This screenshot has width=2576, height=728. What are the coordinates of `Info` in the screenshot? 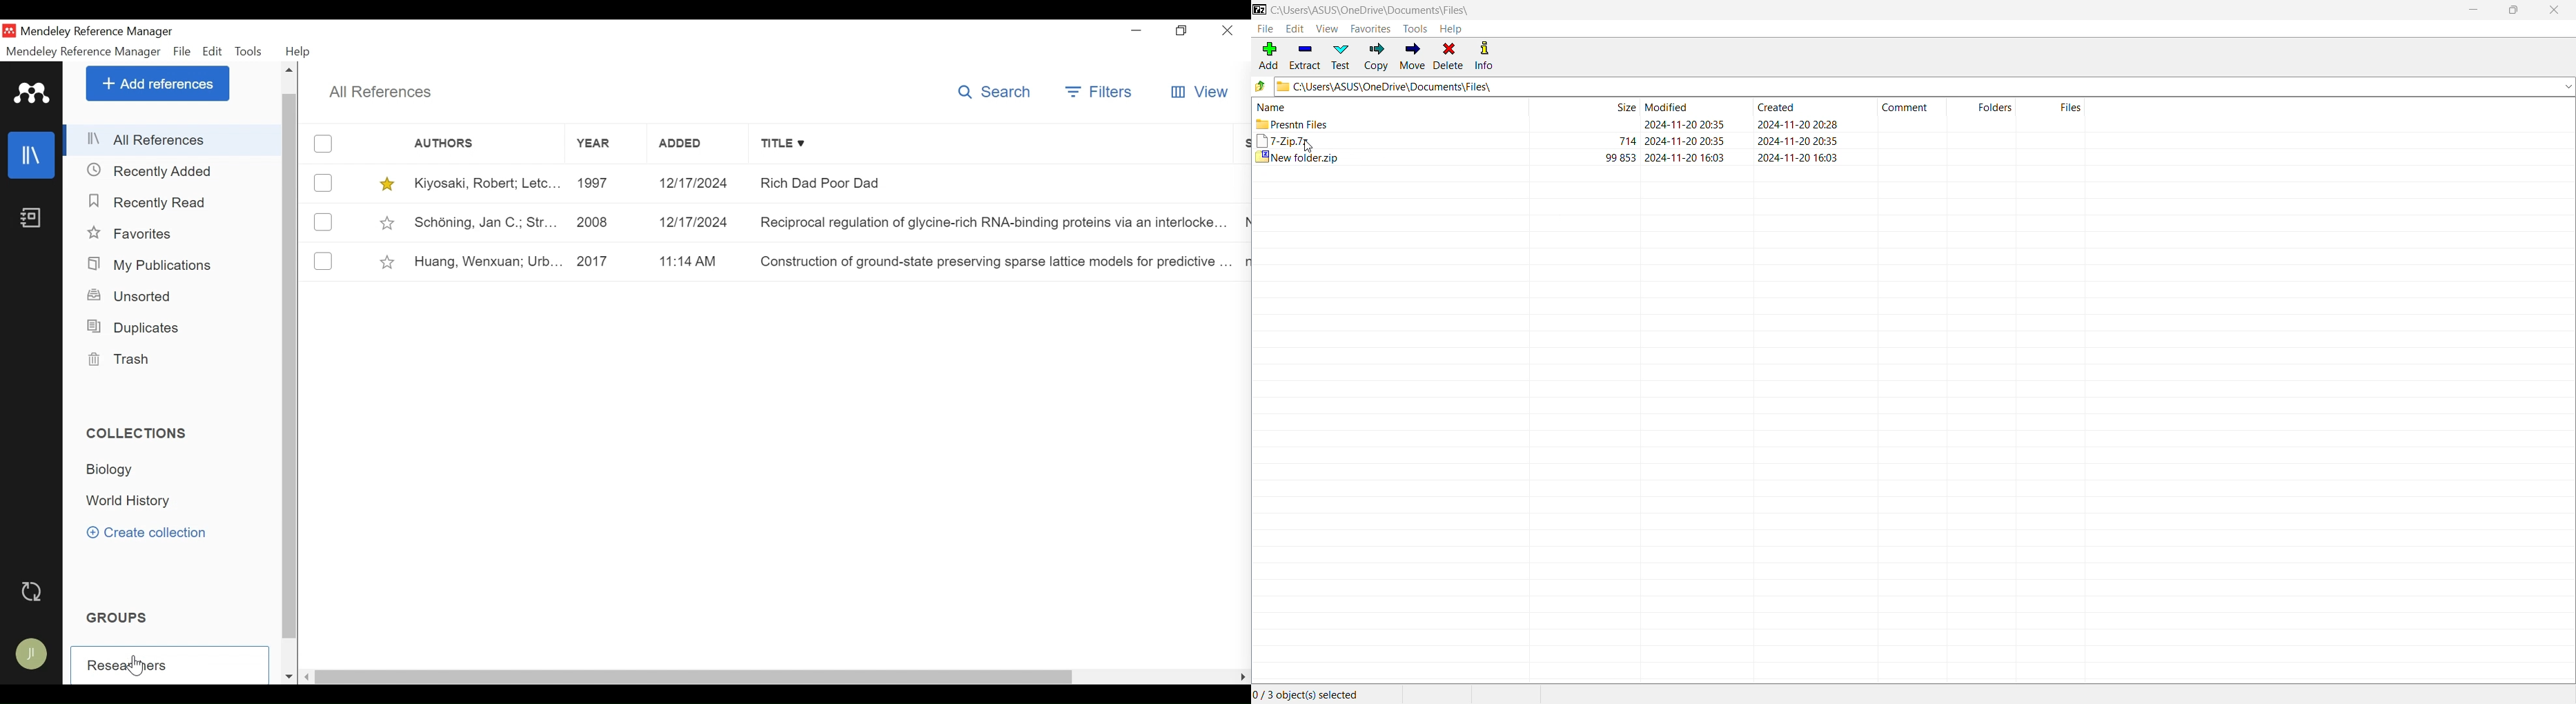 It's located at (1484, 54).